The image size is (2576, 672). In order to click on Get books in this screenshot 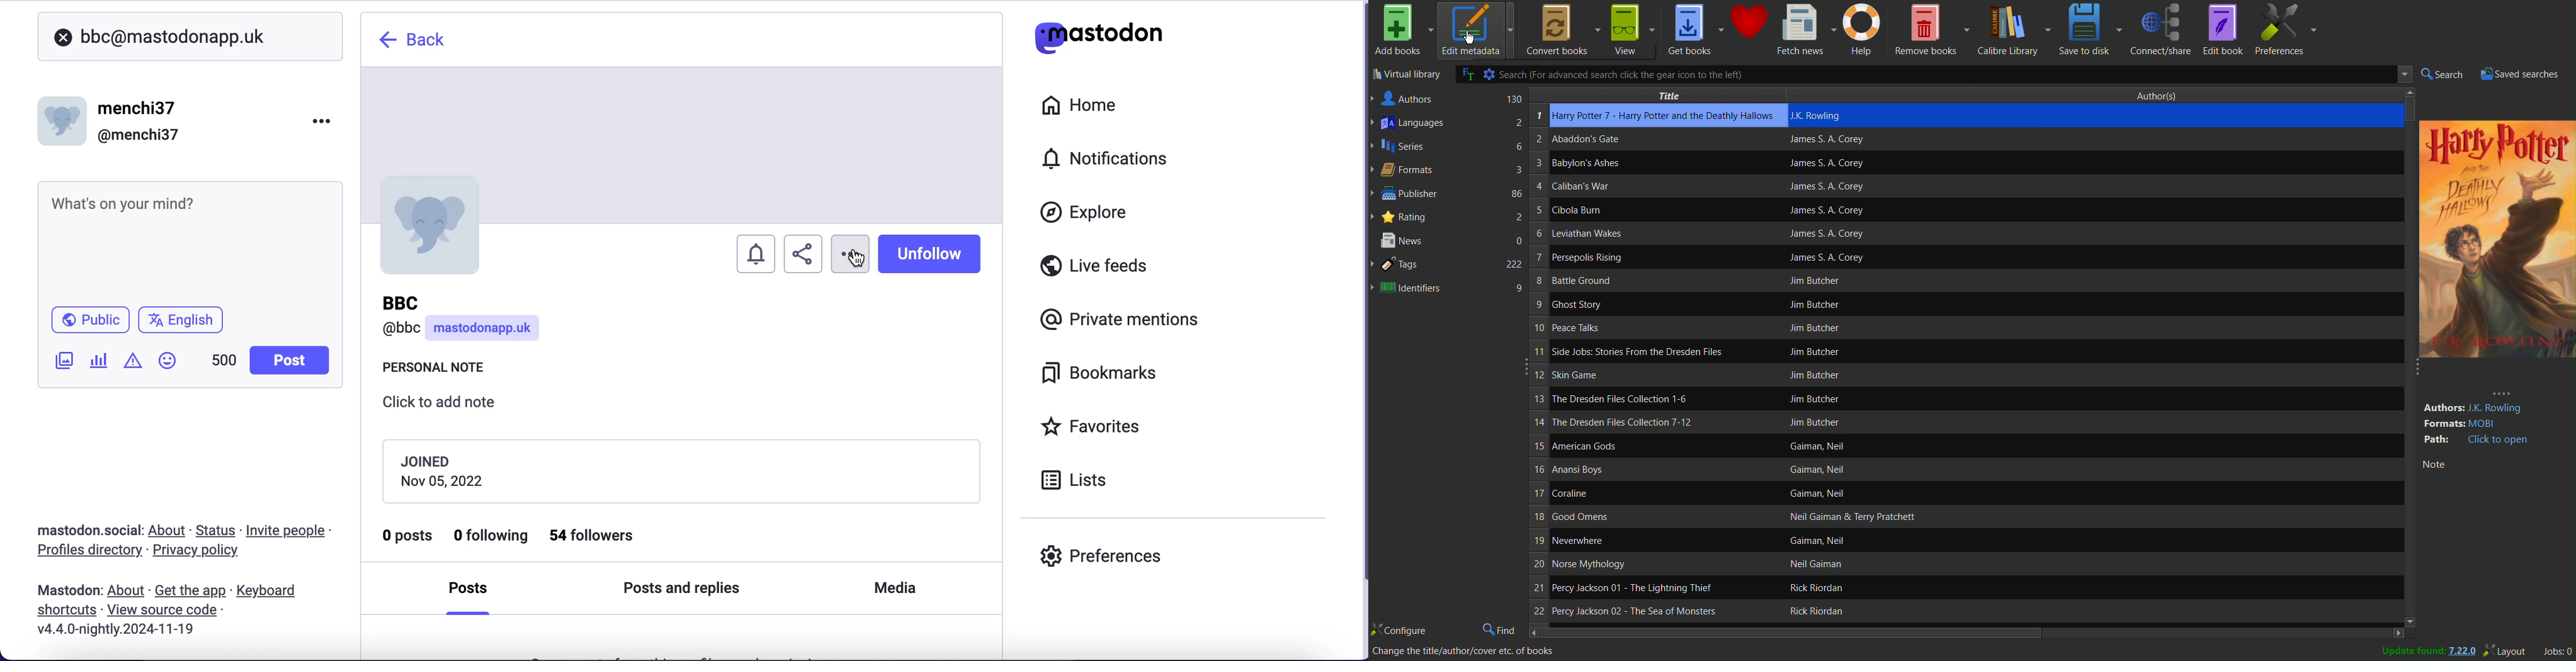, I will do `click(1695, 30)`.